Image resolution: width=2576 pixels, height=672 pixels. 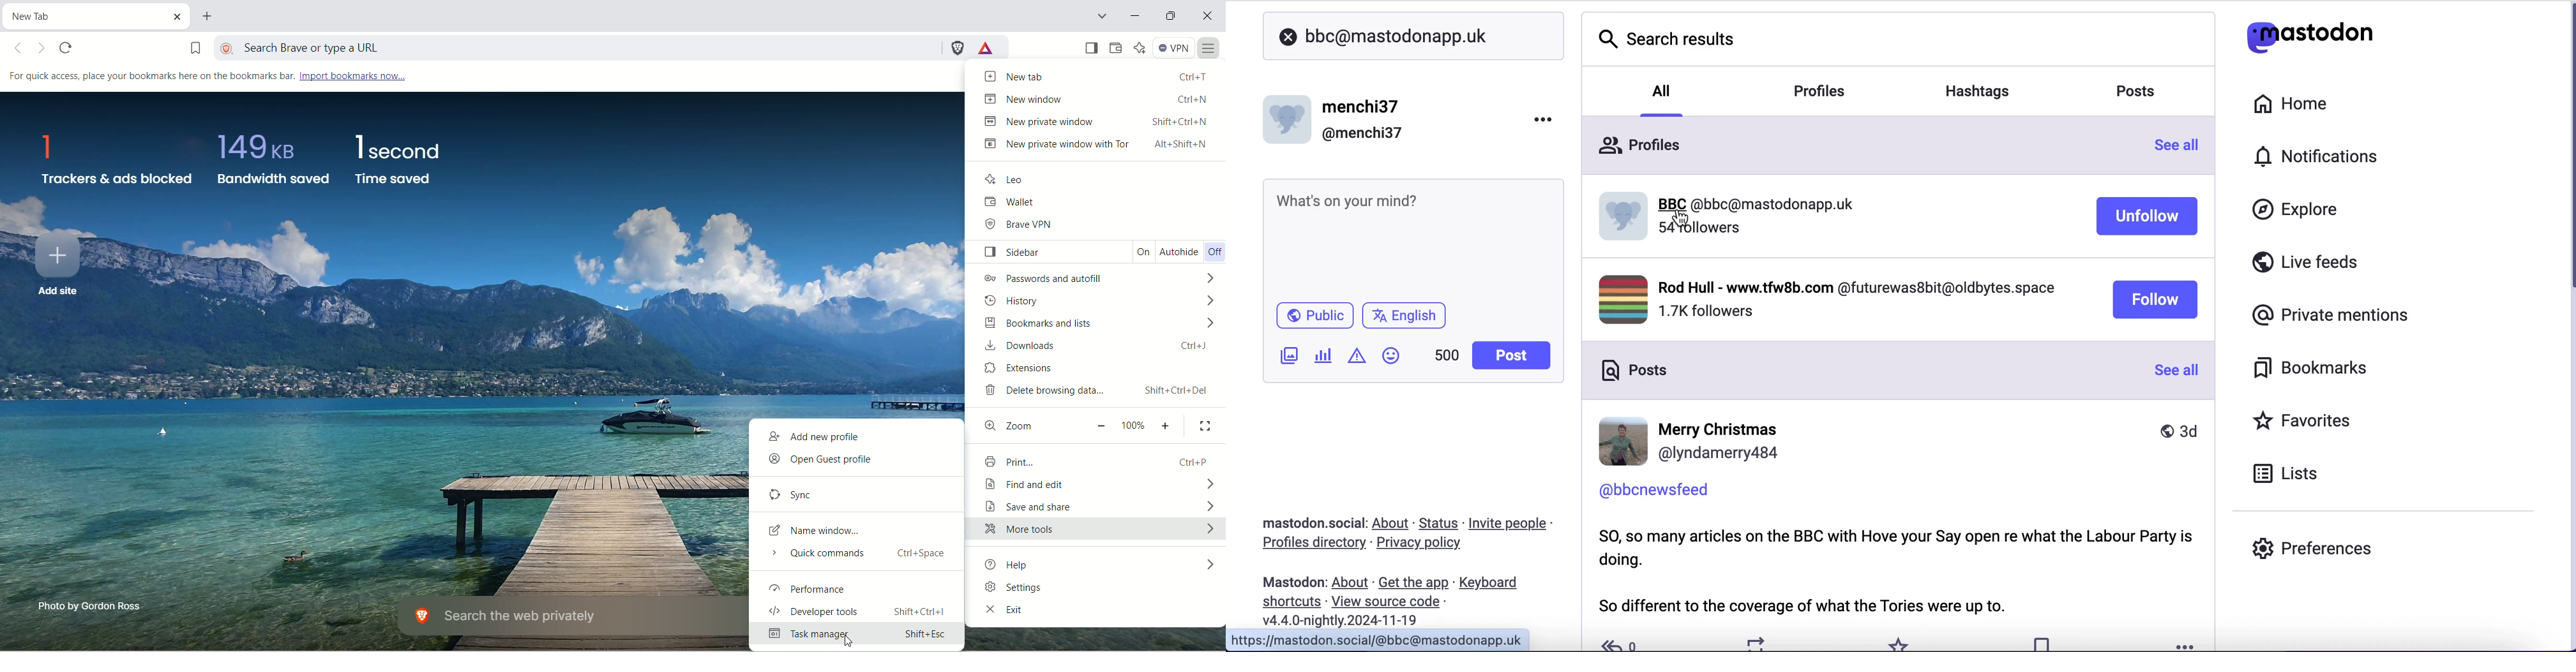 I want to click on favorites, so click(x=2305, y=422).